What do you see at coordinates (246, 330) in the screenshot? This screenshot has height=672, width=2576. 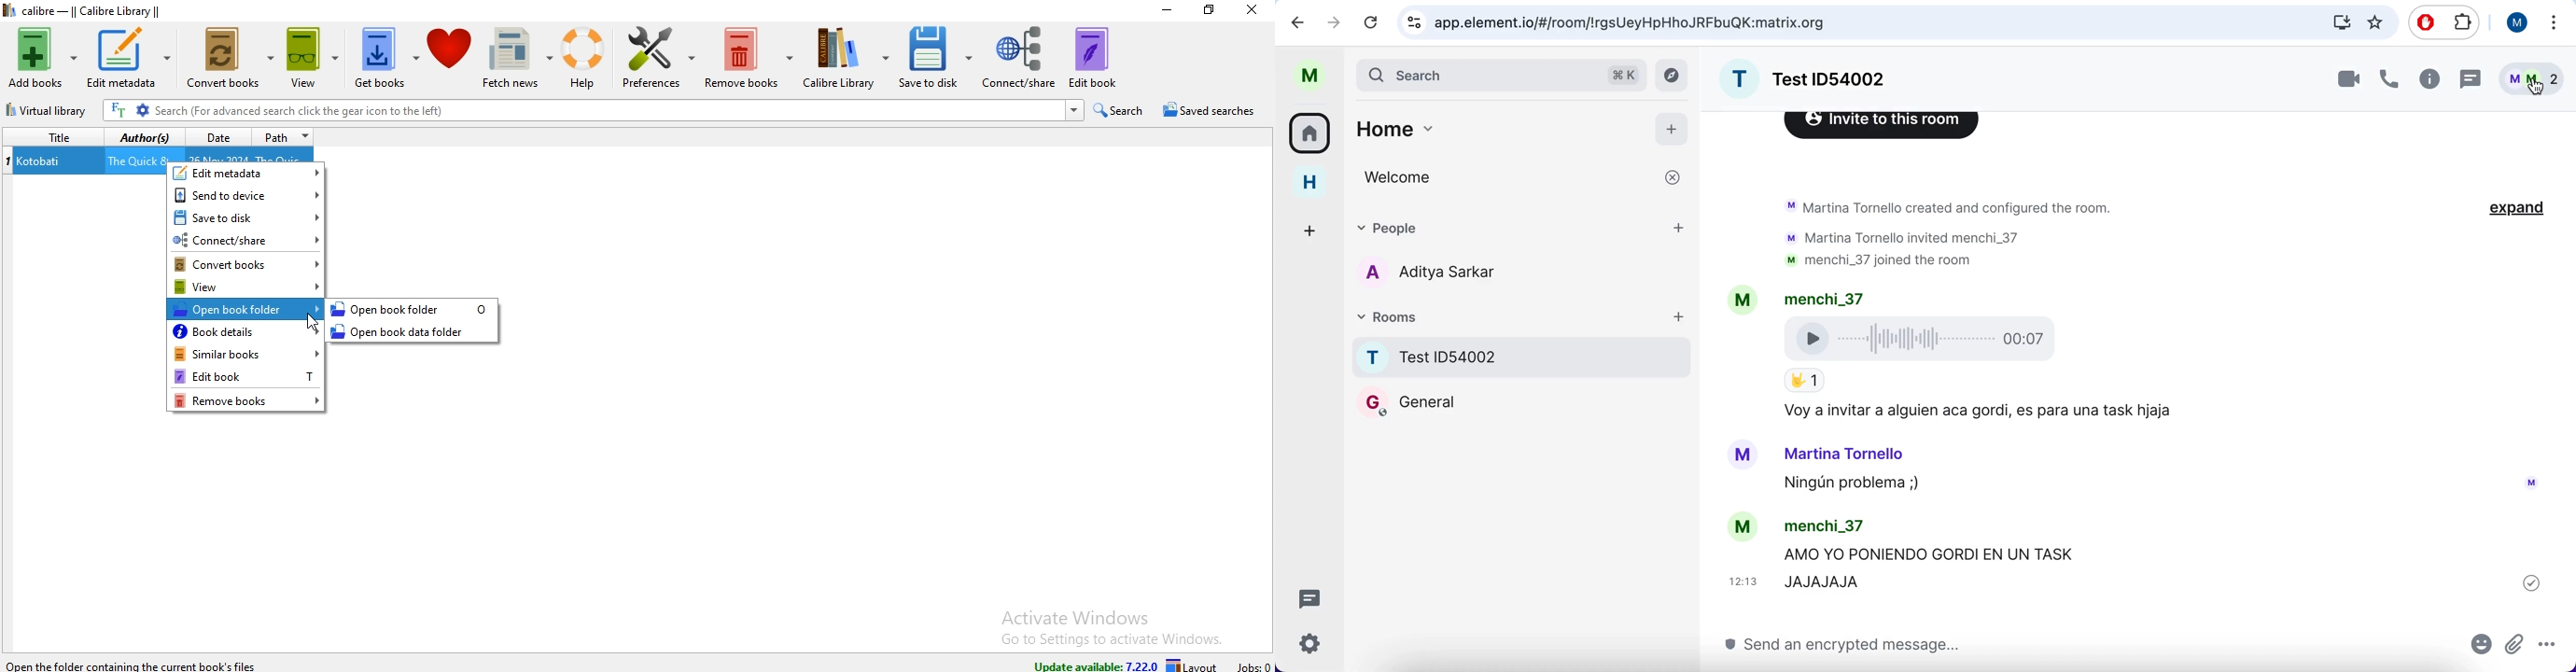 I see `book details` at bounding box center [246, 330].